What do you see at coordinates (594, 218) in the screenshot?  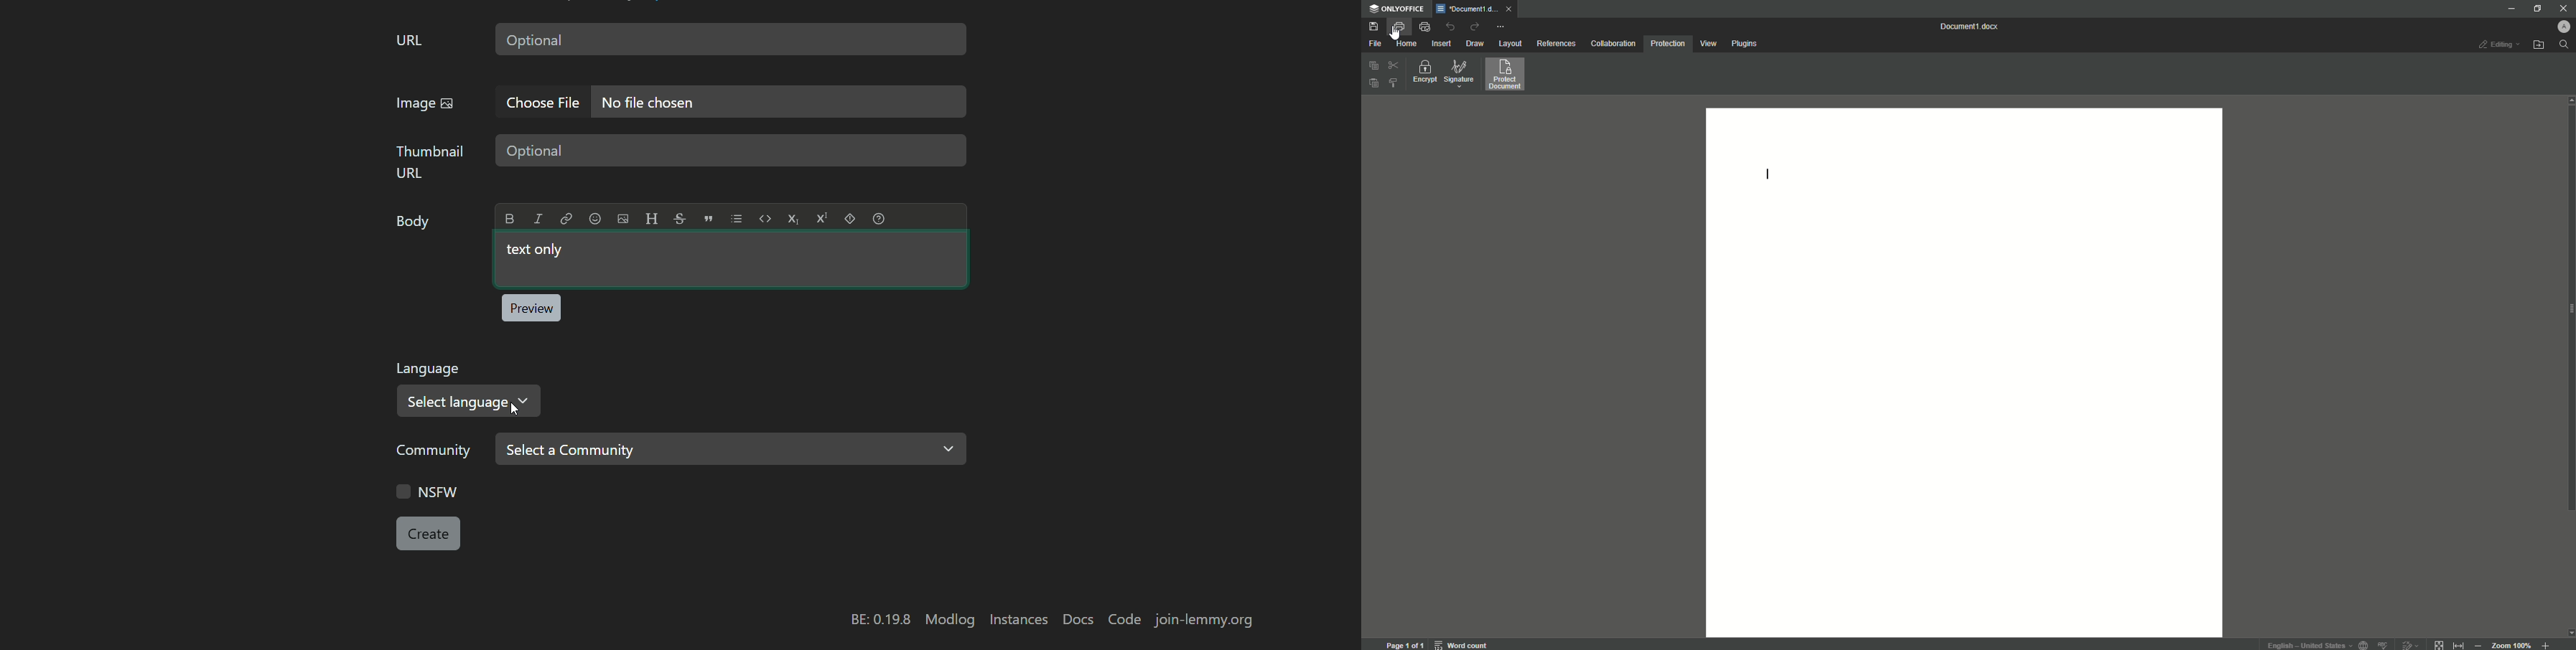 I see `Emoji` at bounding box center [594, 218].